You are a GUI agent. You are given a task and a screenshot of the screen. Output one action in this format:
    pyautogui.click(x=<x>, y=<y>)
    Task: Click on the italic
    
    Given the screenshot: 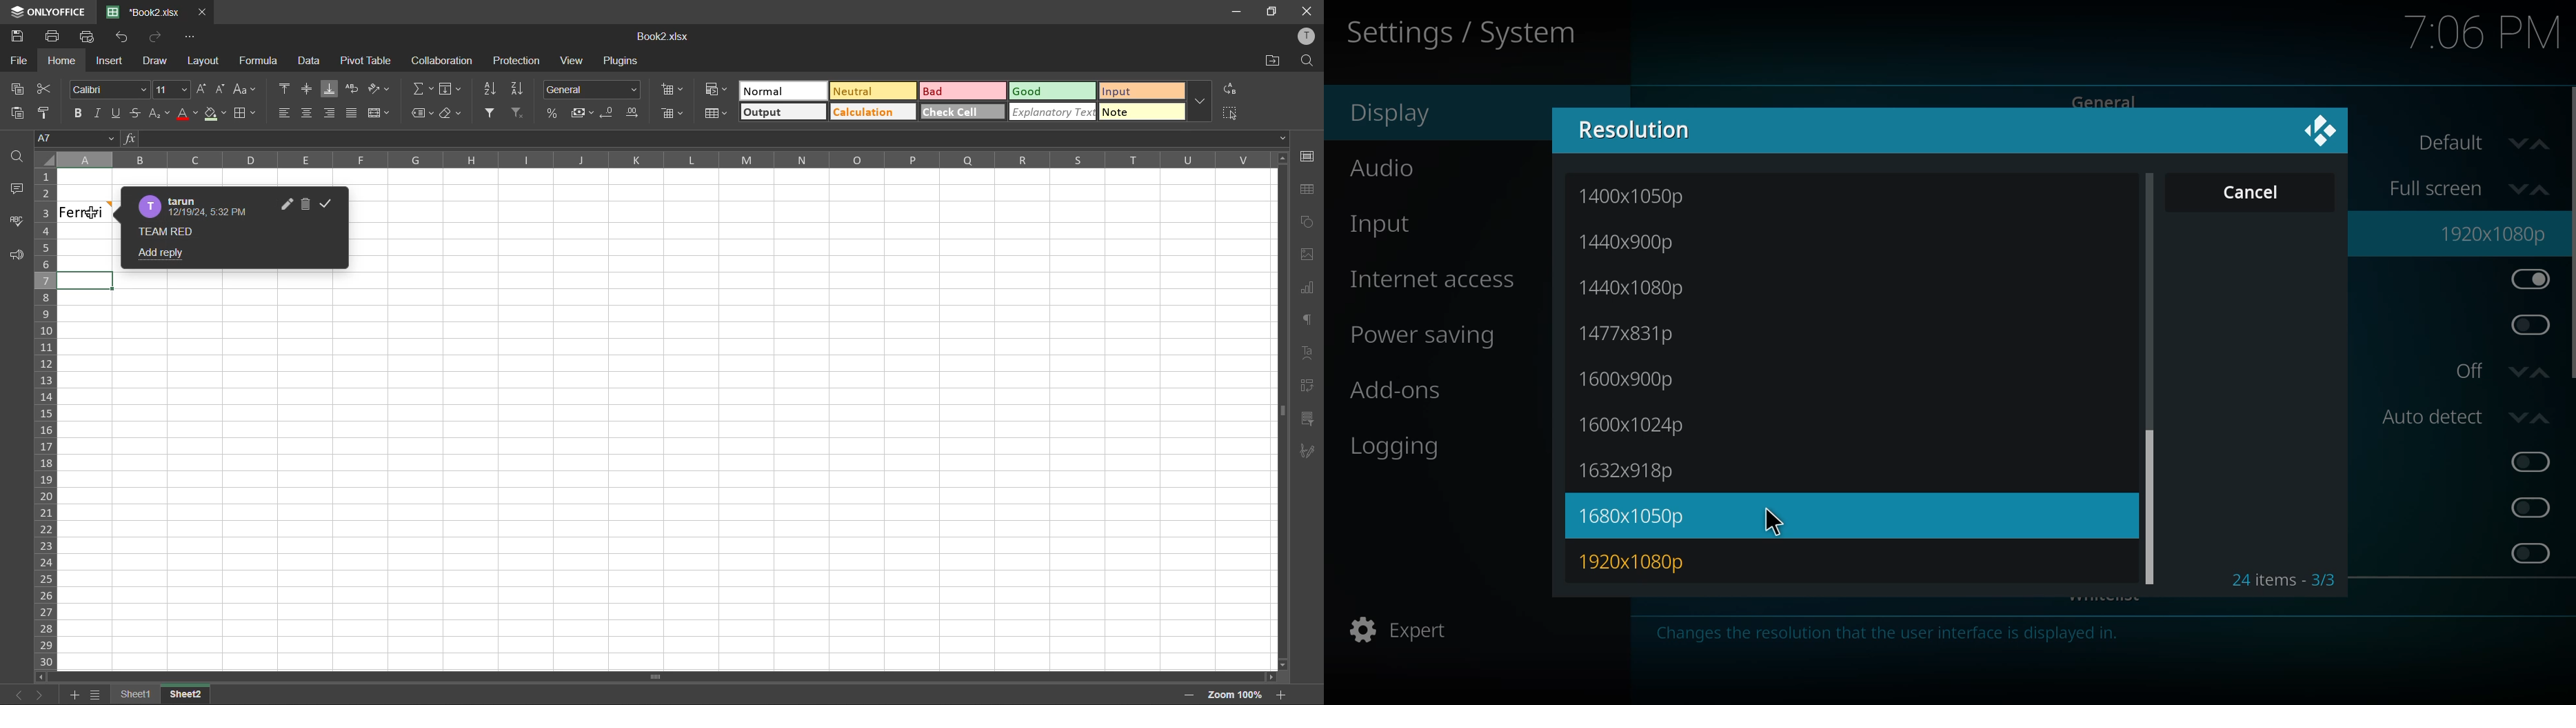 What is the action you would take?
    pyautogui.click(x=100, y=110)
    